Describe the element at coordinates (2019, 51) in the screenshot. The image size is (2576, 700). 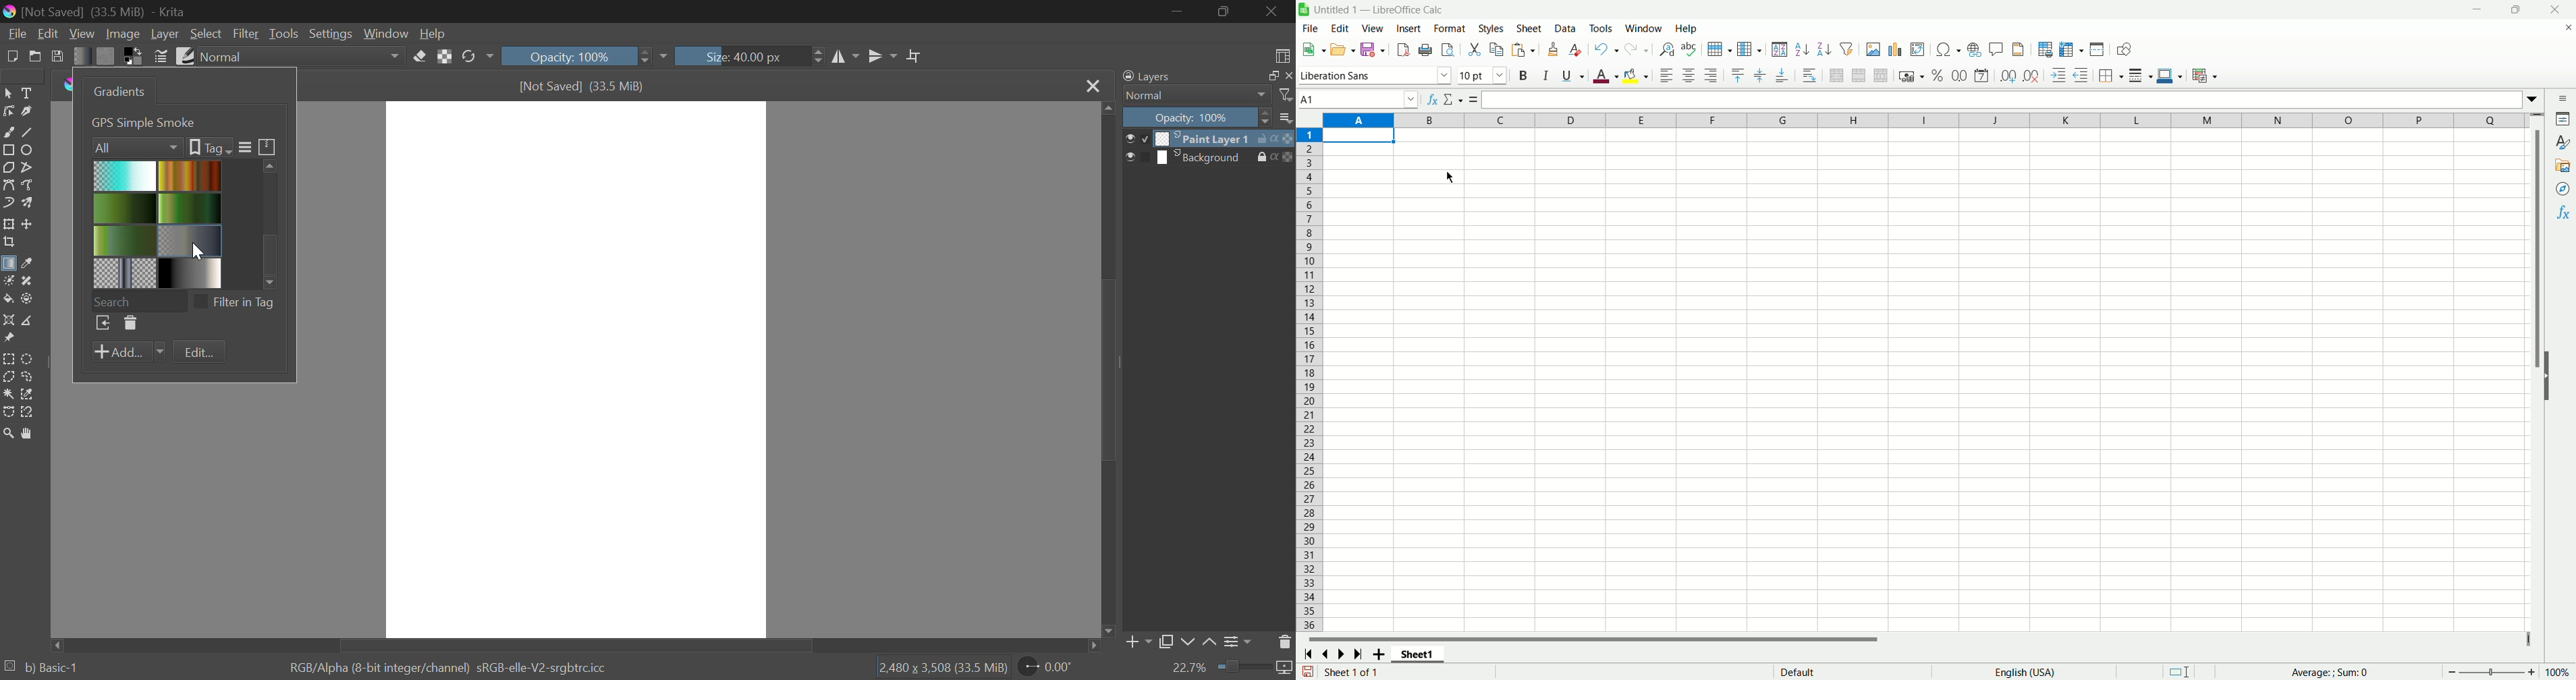
I see `header and footer` at that location.